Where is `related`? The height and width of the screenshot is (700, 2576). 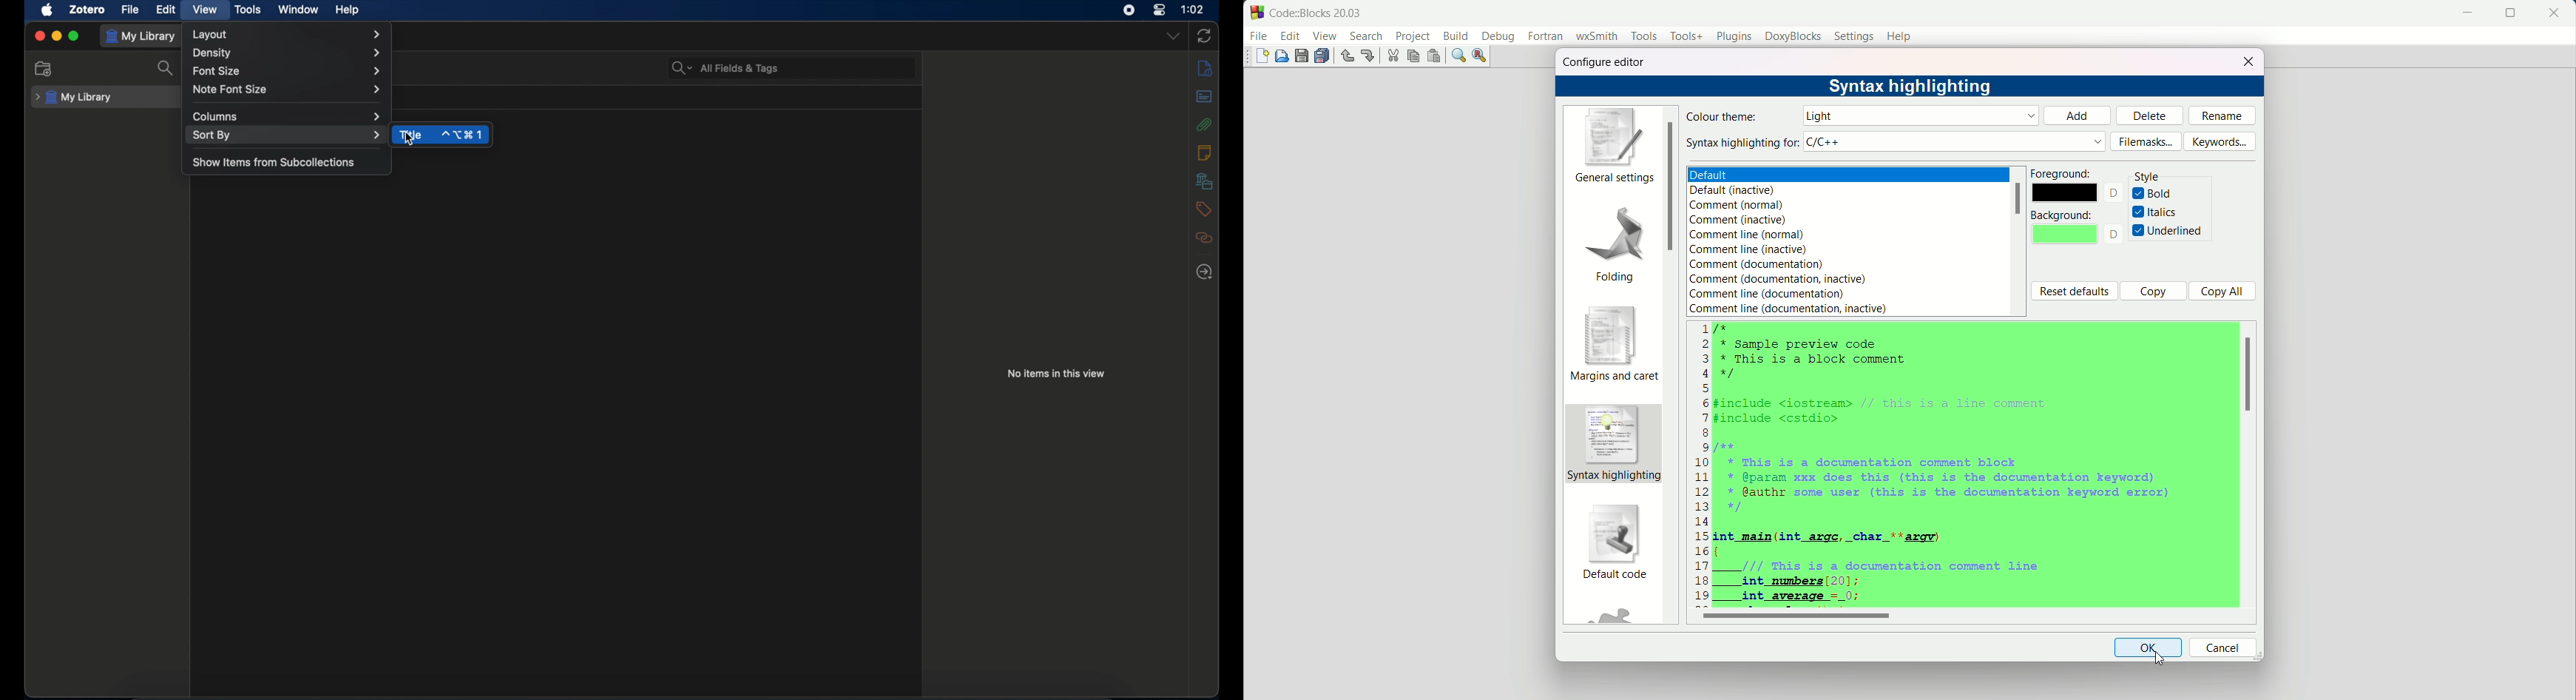
related is located at coordinates (1205, 238).